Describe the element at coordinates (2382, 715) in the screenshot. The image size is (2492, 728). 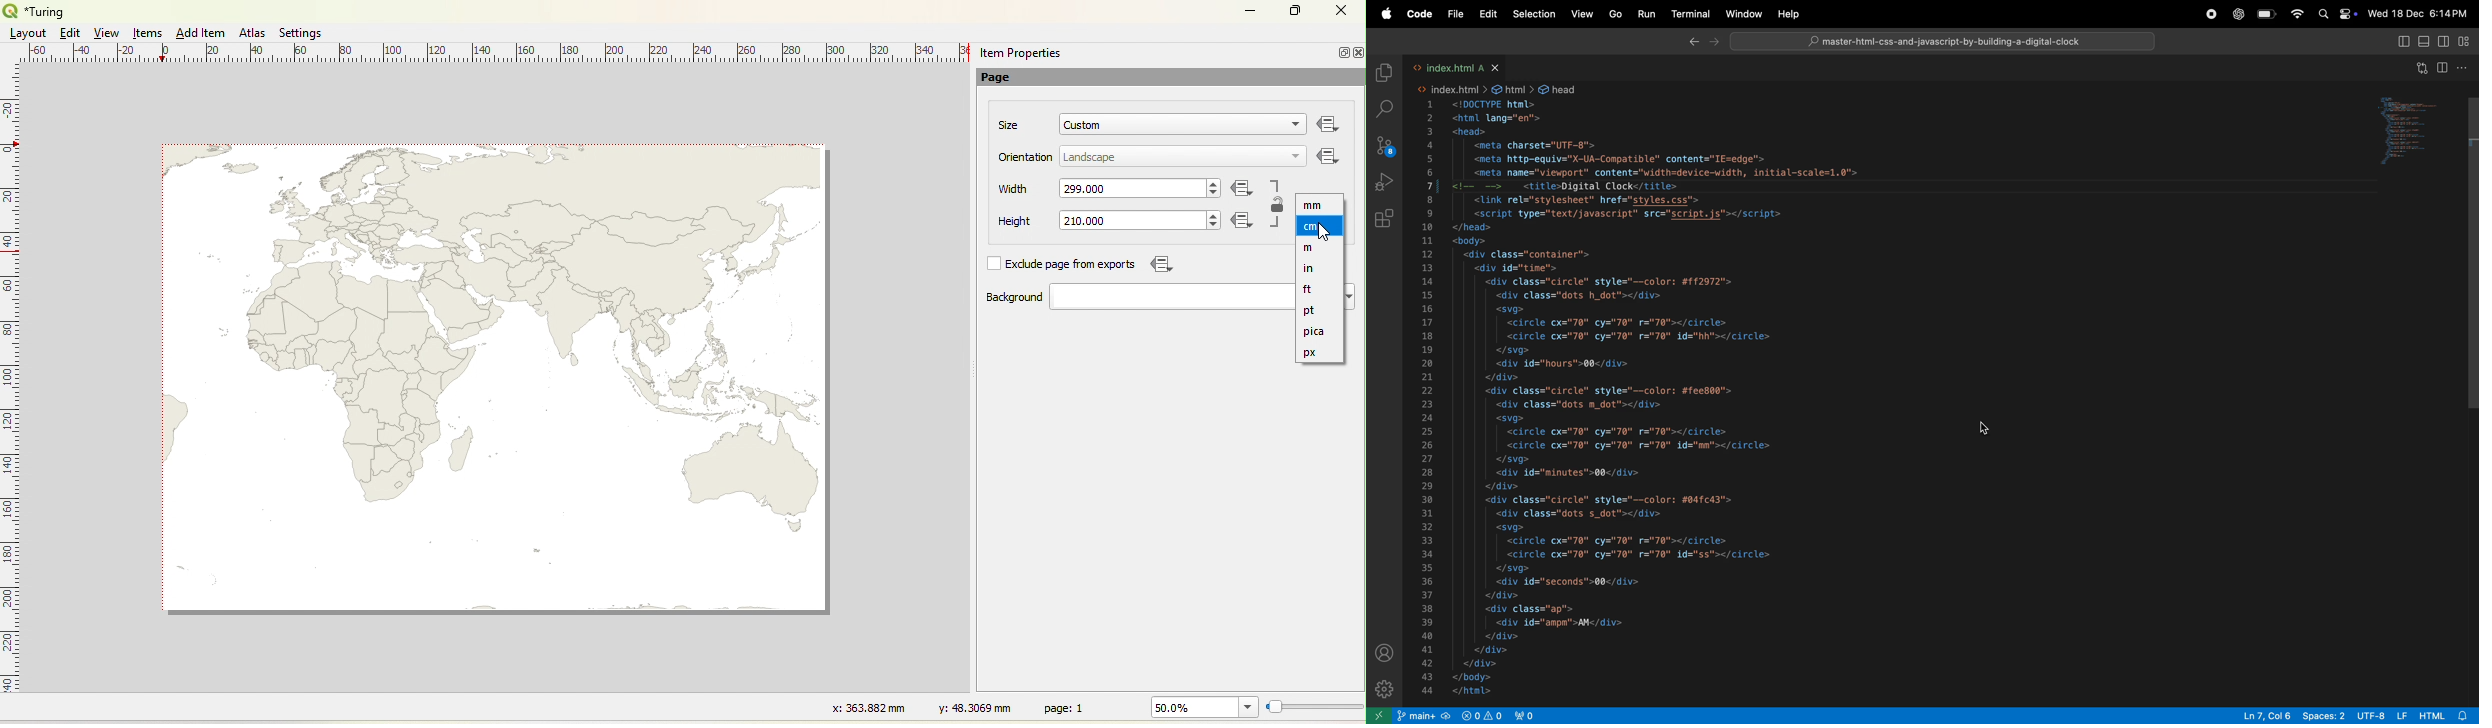
I see `utf -8` at that location.